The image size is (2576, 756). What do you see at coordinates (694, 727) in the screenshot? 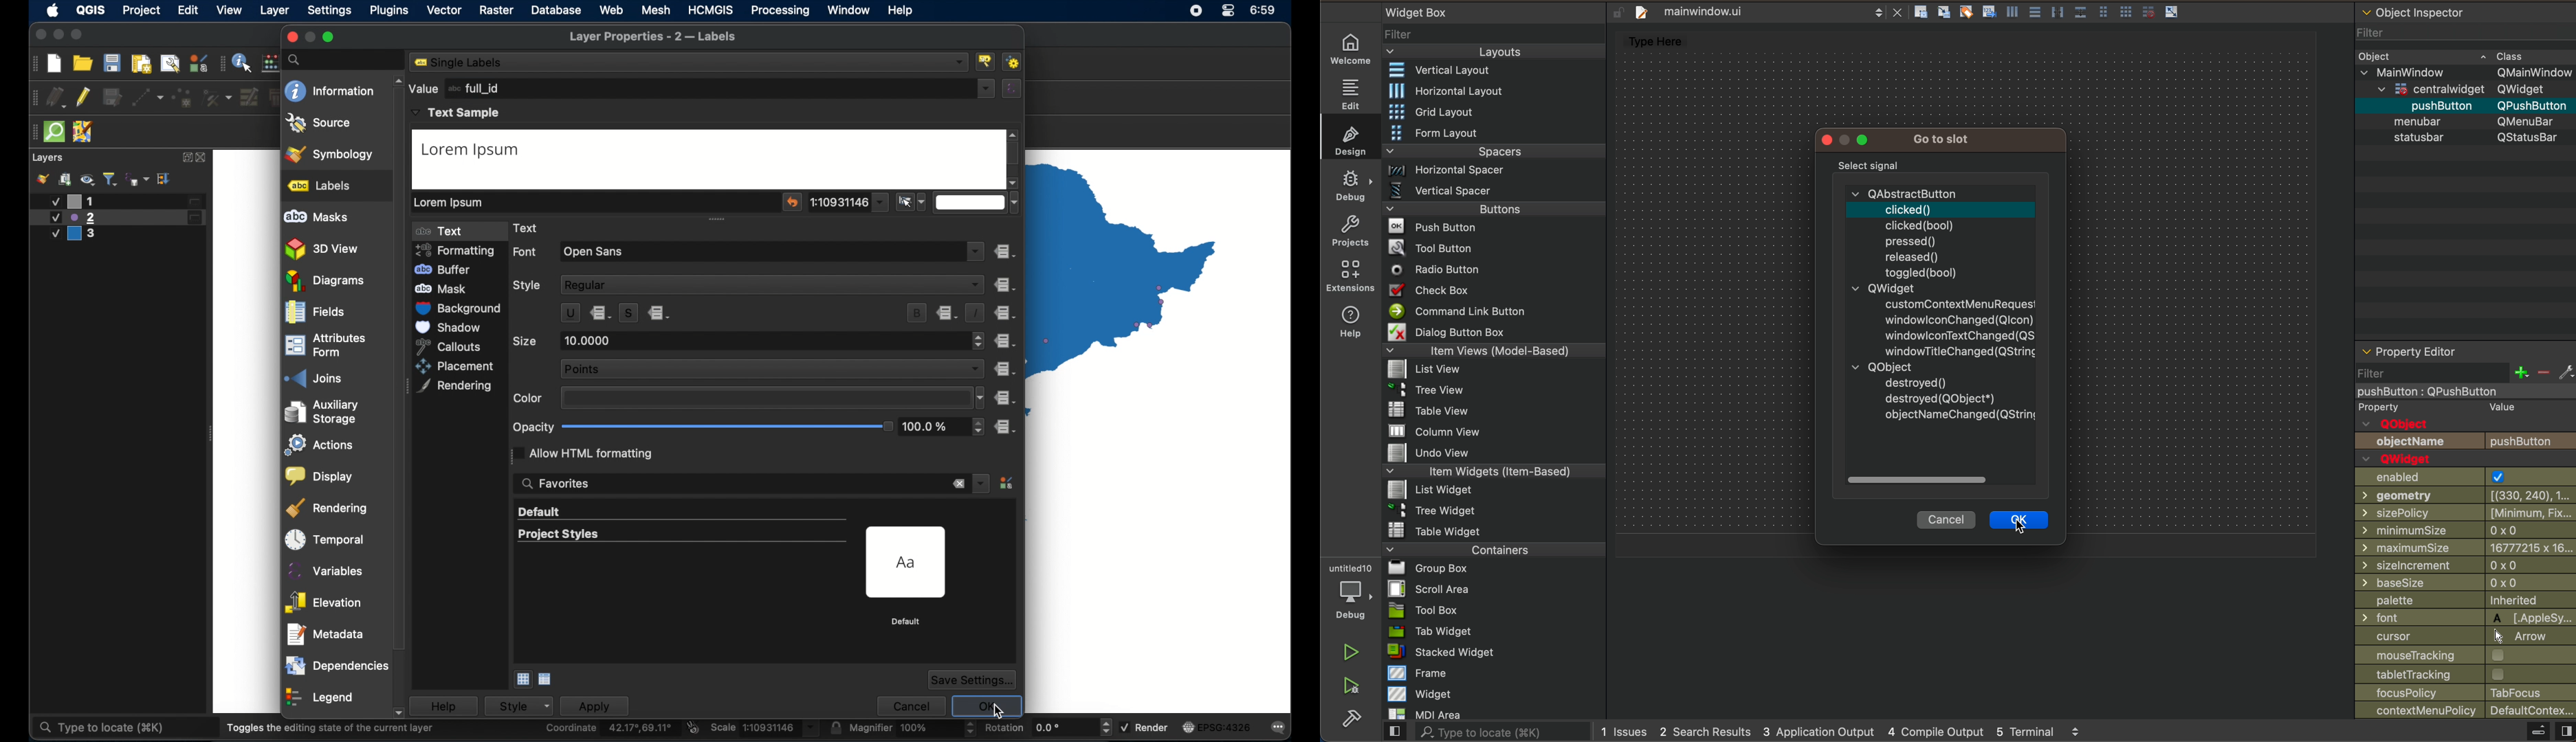
I see `toggle extents and mouse display position` at bounding box center [694, 727].